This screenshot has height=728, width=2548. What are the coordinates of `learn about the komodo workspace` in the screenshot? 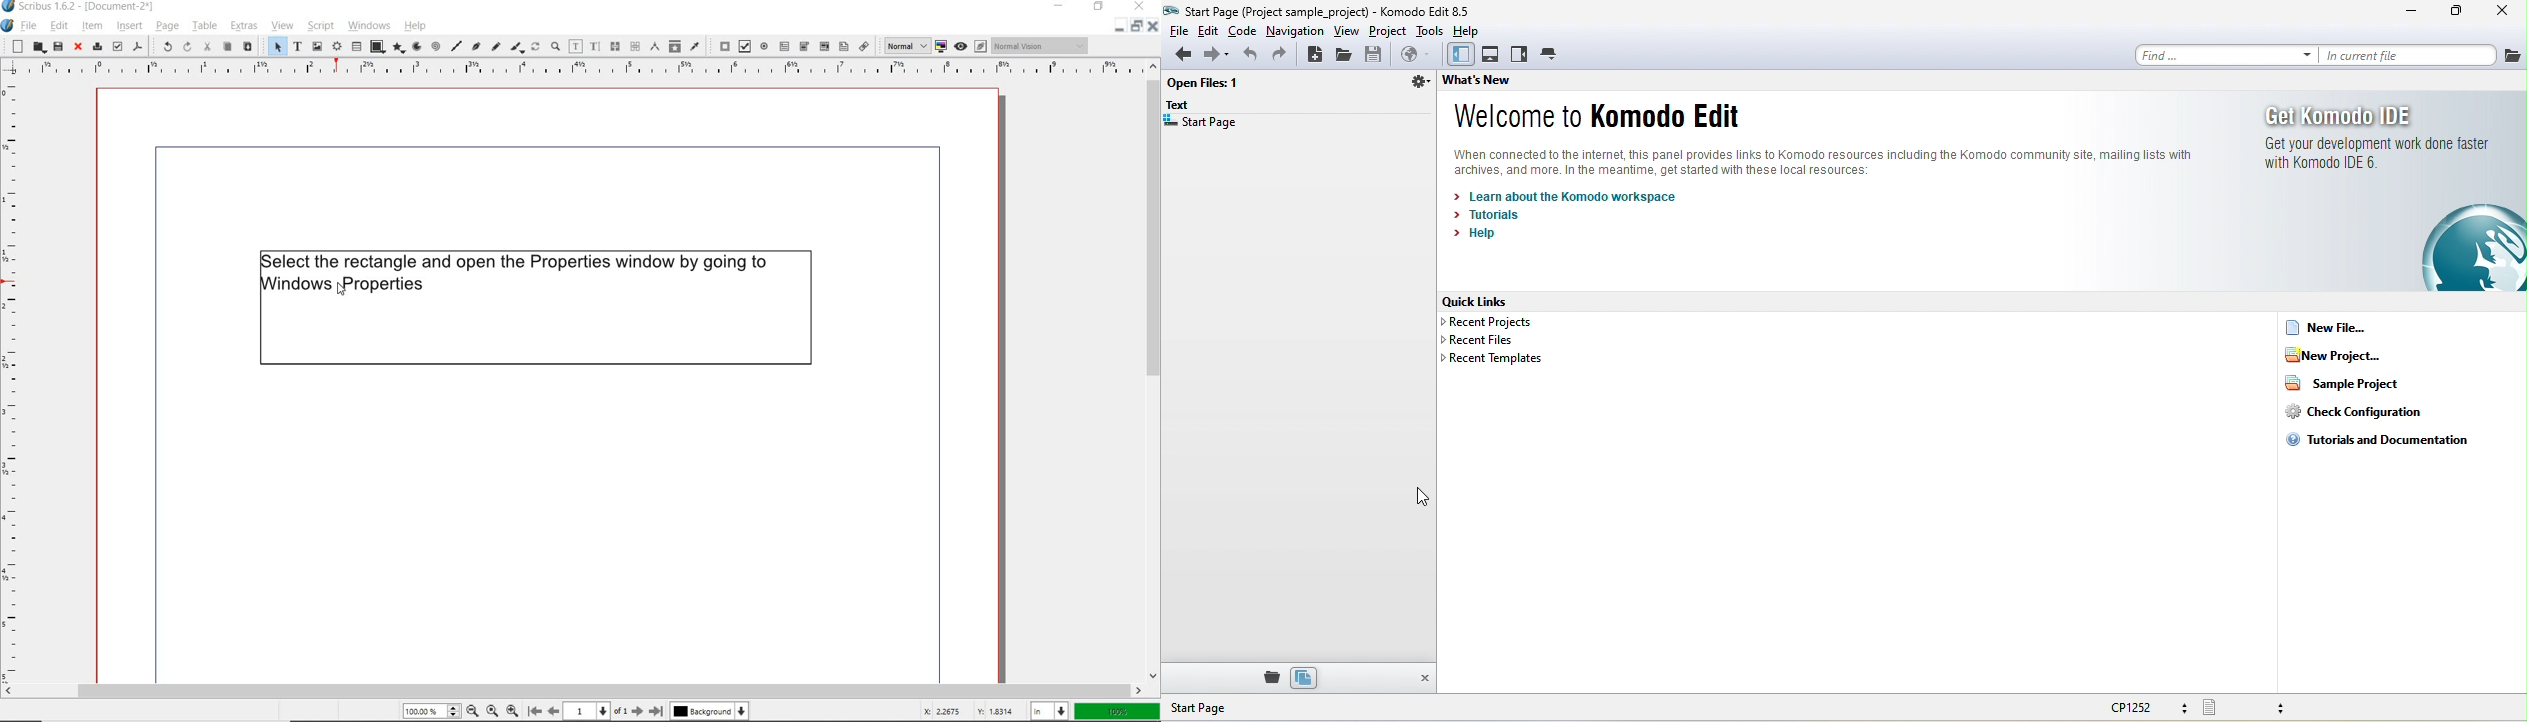 It's located at (1572, 196).